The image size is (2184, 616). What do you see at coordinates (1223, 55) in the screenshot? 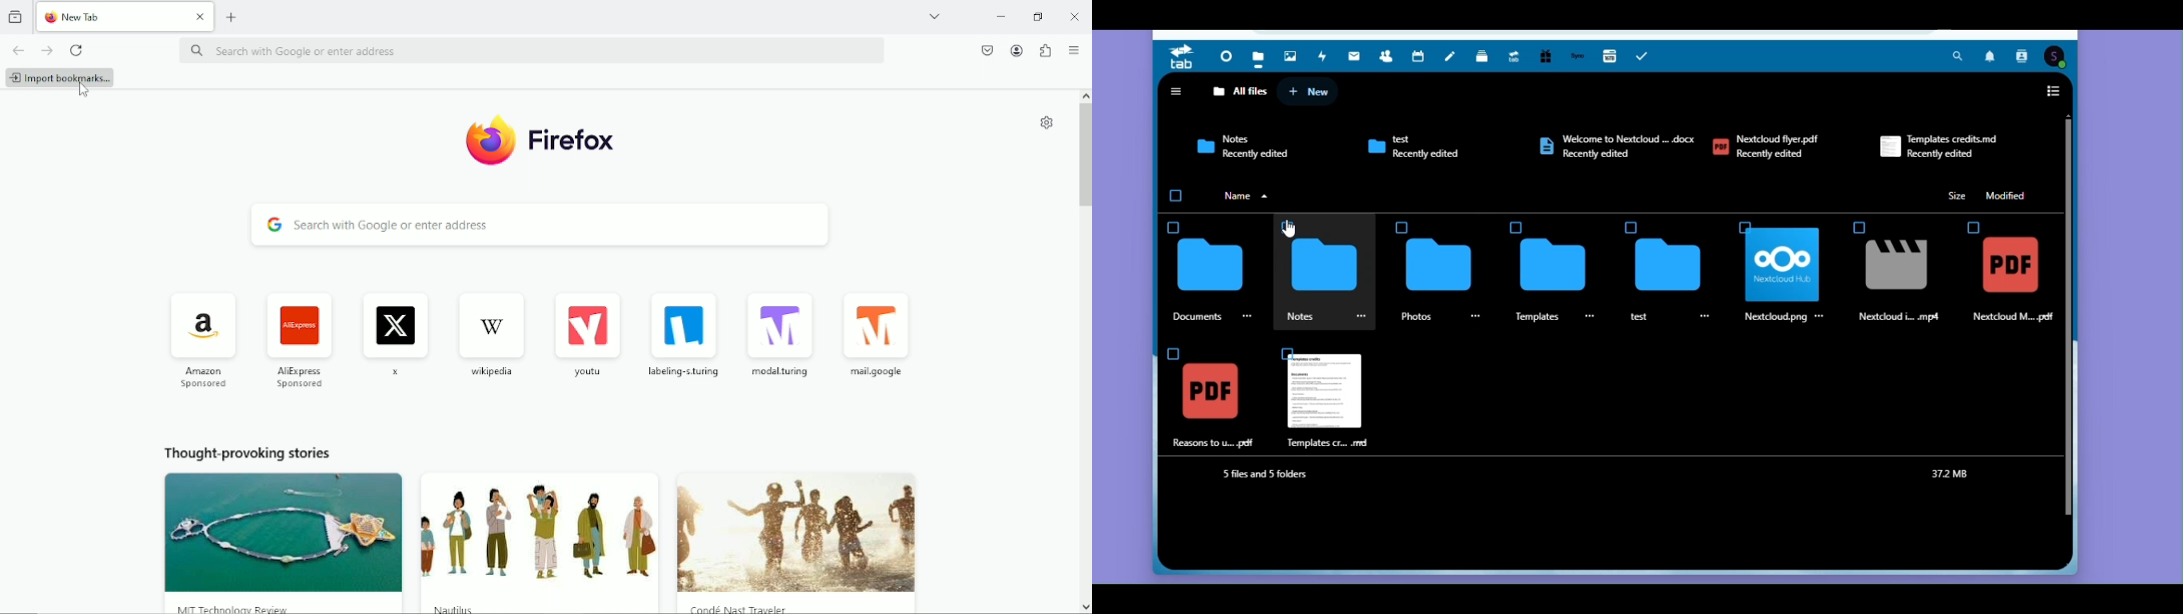
I see `Dashboard` at bounding box center [1223, 55].